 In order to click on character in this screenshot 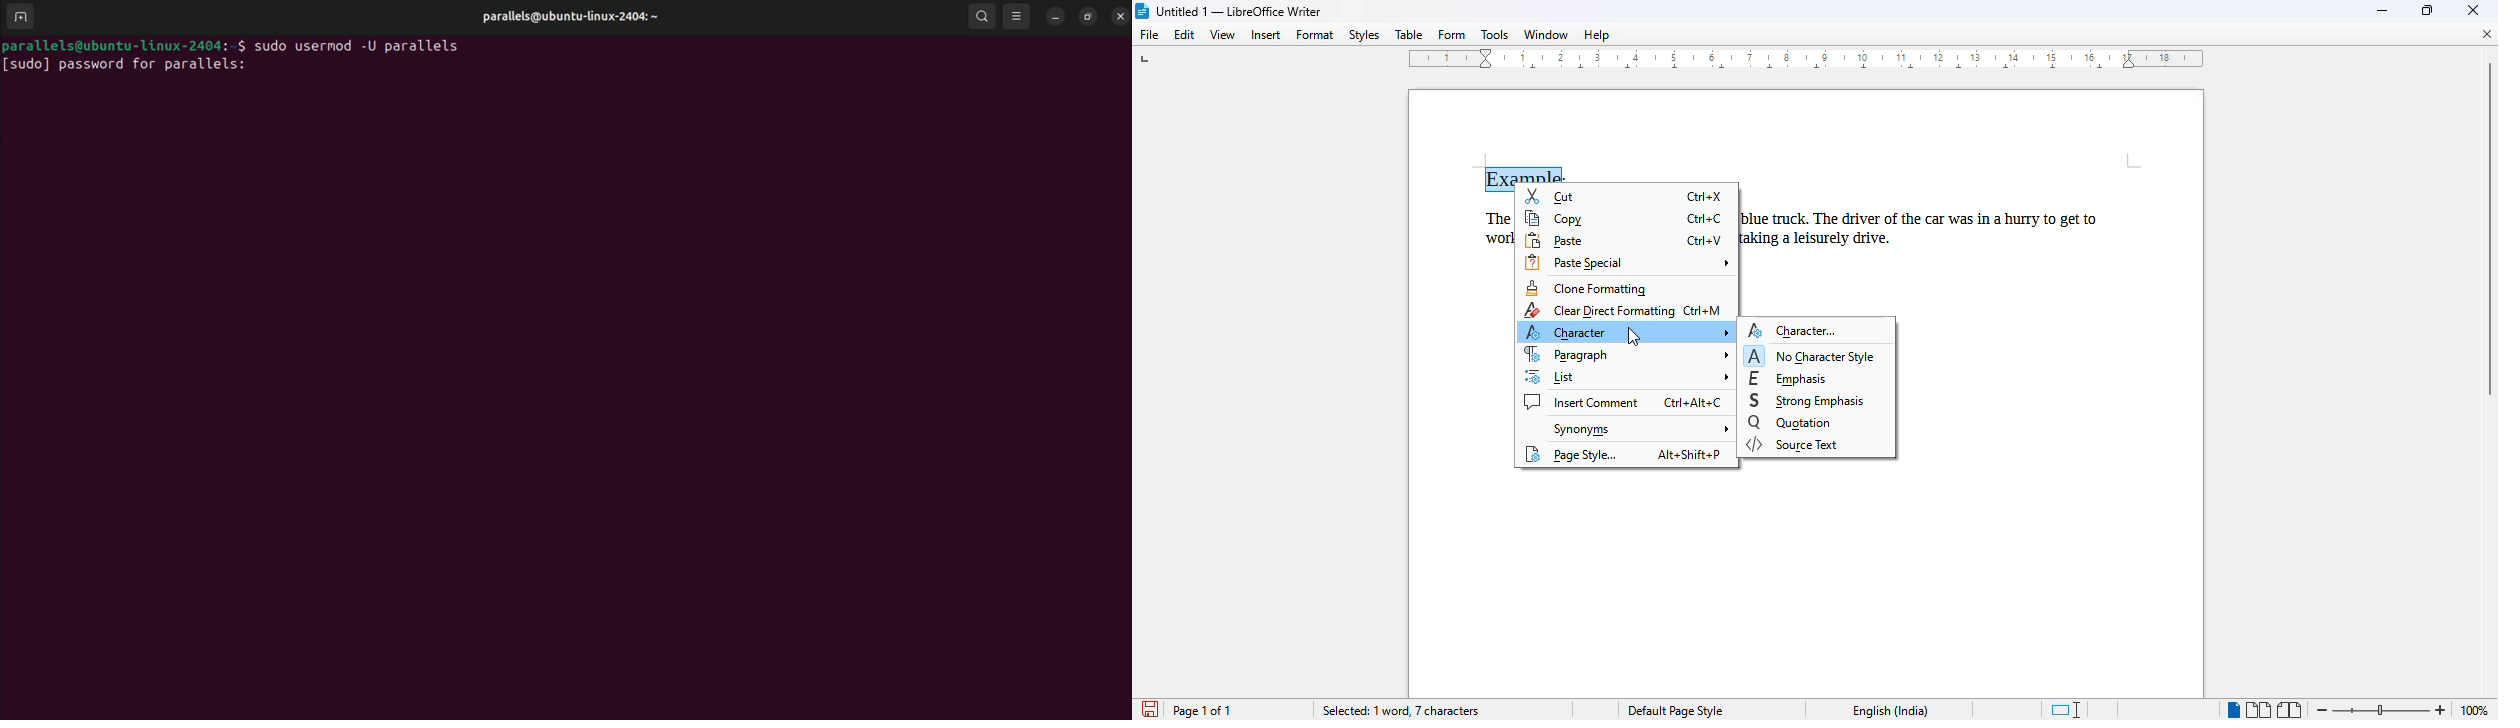, I will do `click(1627, 332)`.